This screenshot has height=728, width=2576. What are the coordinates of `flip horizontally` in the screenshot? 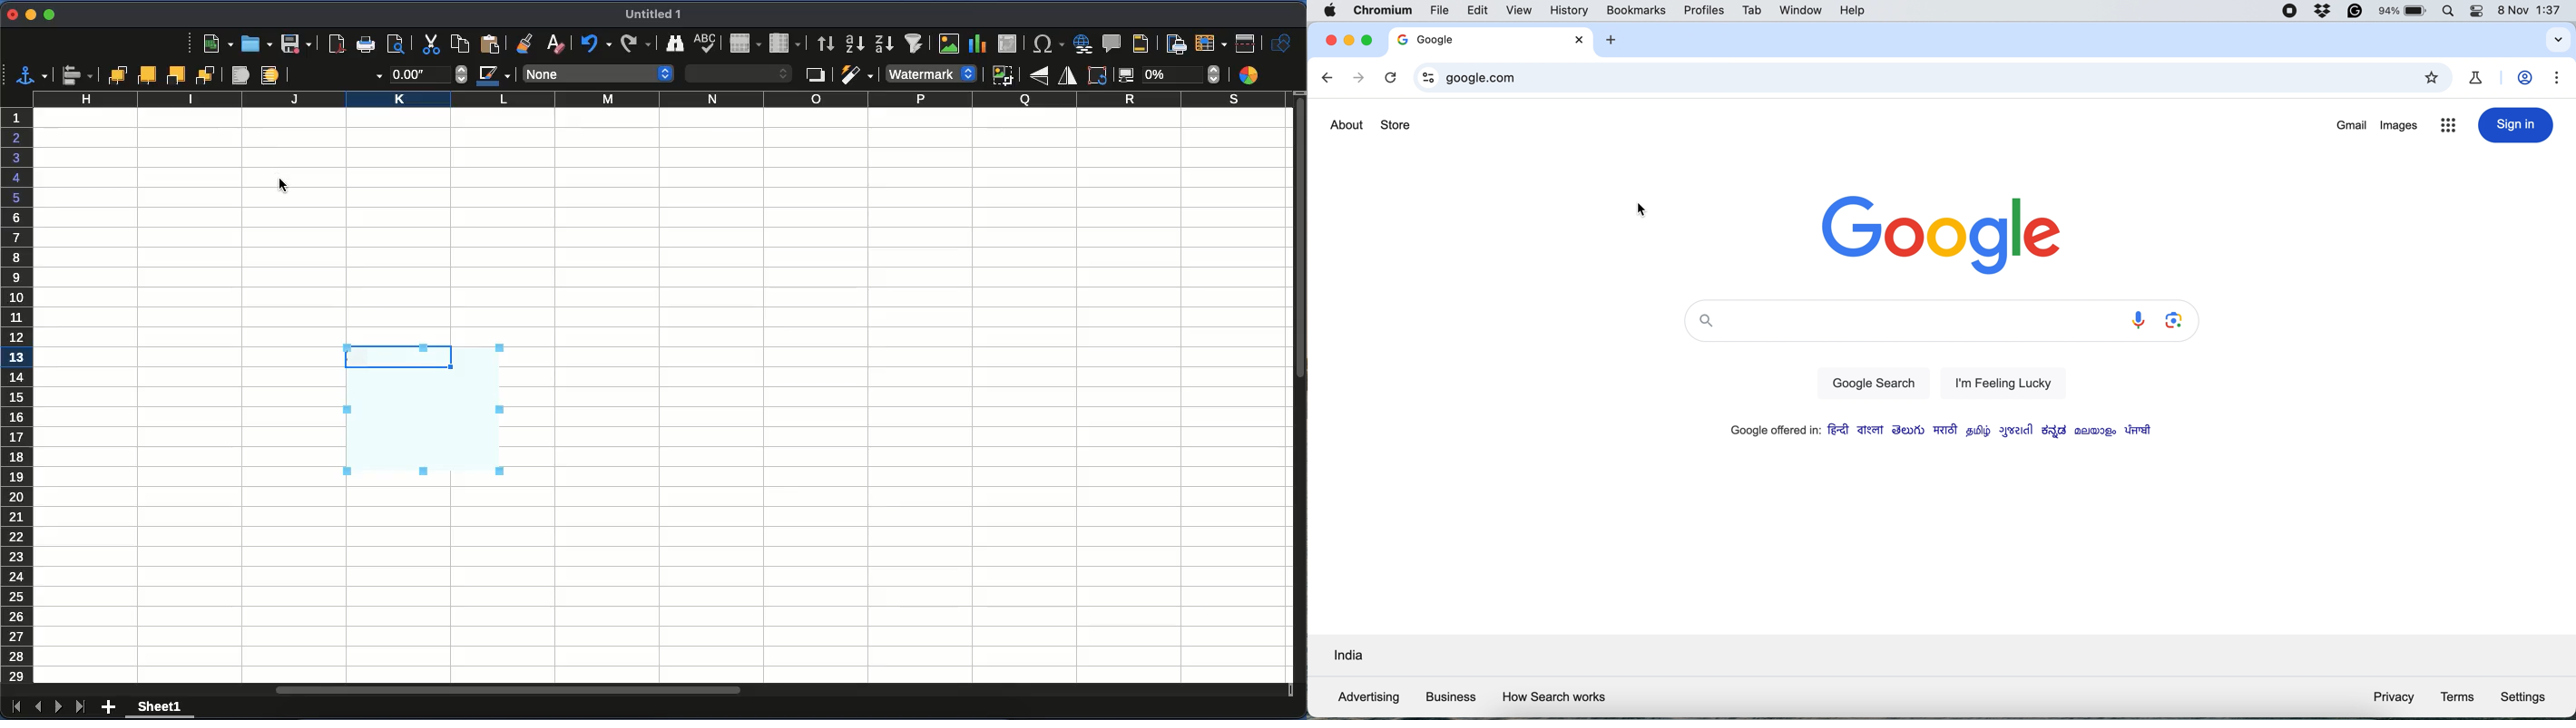 It's located at (1065, 77).